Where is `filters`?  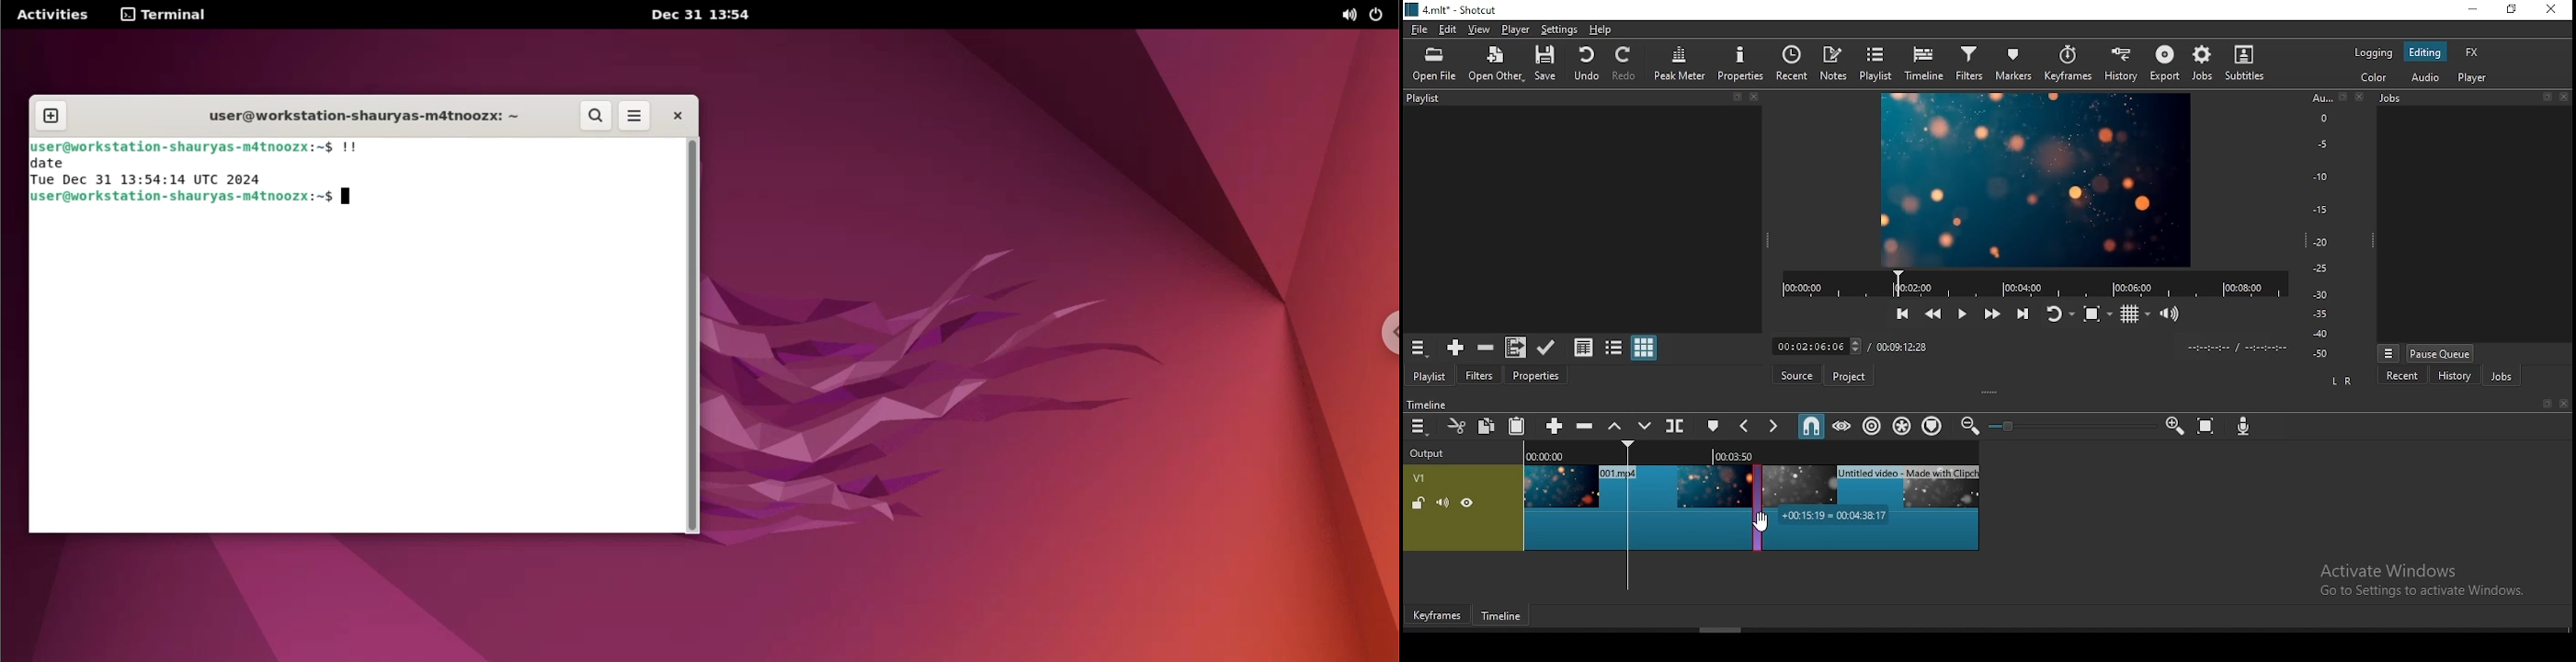
filters is located at coordinates (1482, 373).